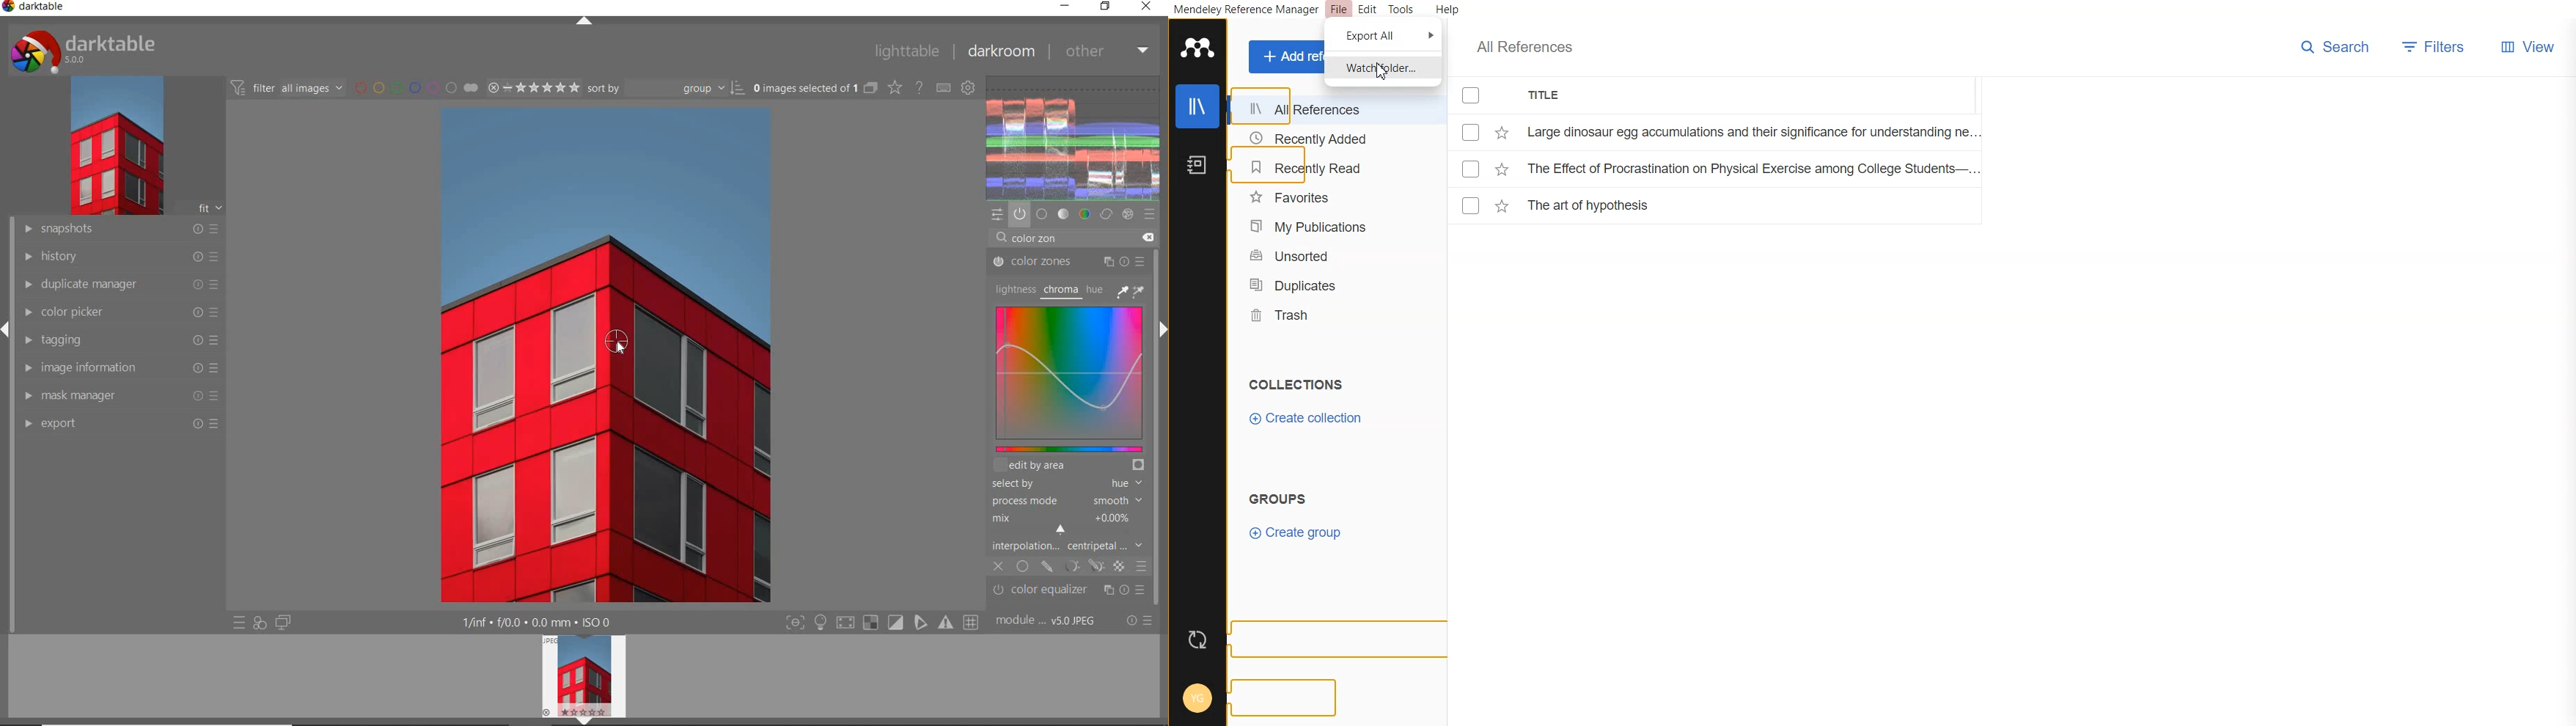  I want to click on Duplicates, so click(1324, 284).